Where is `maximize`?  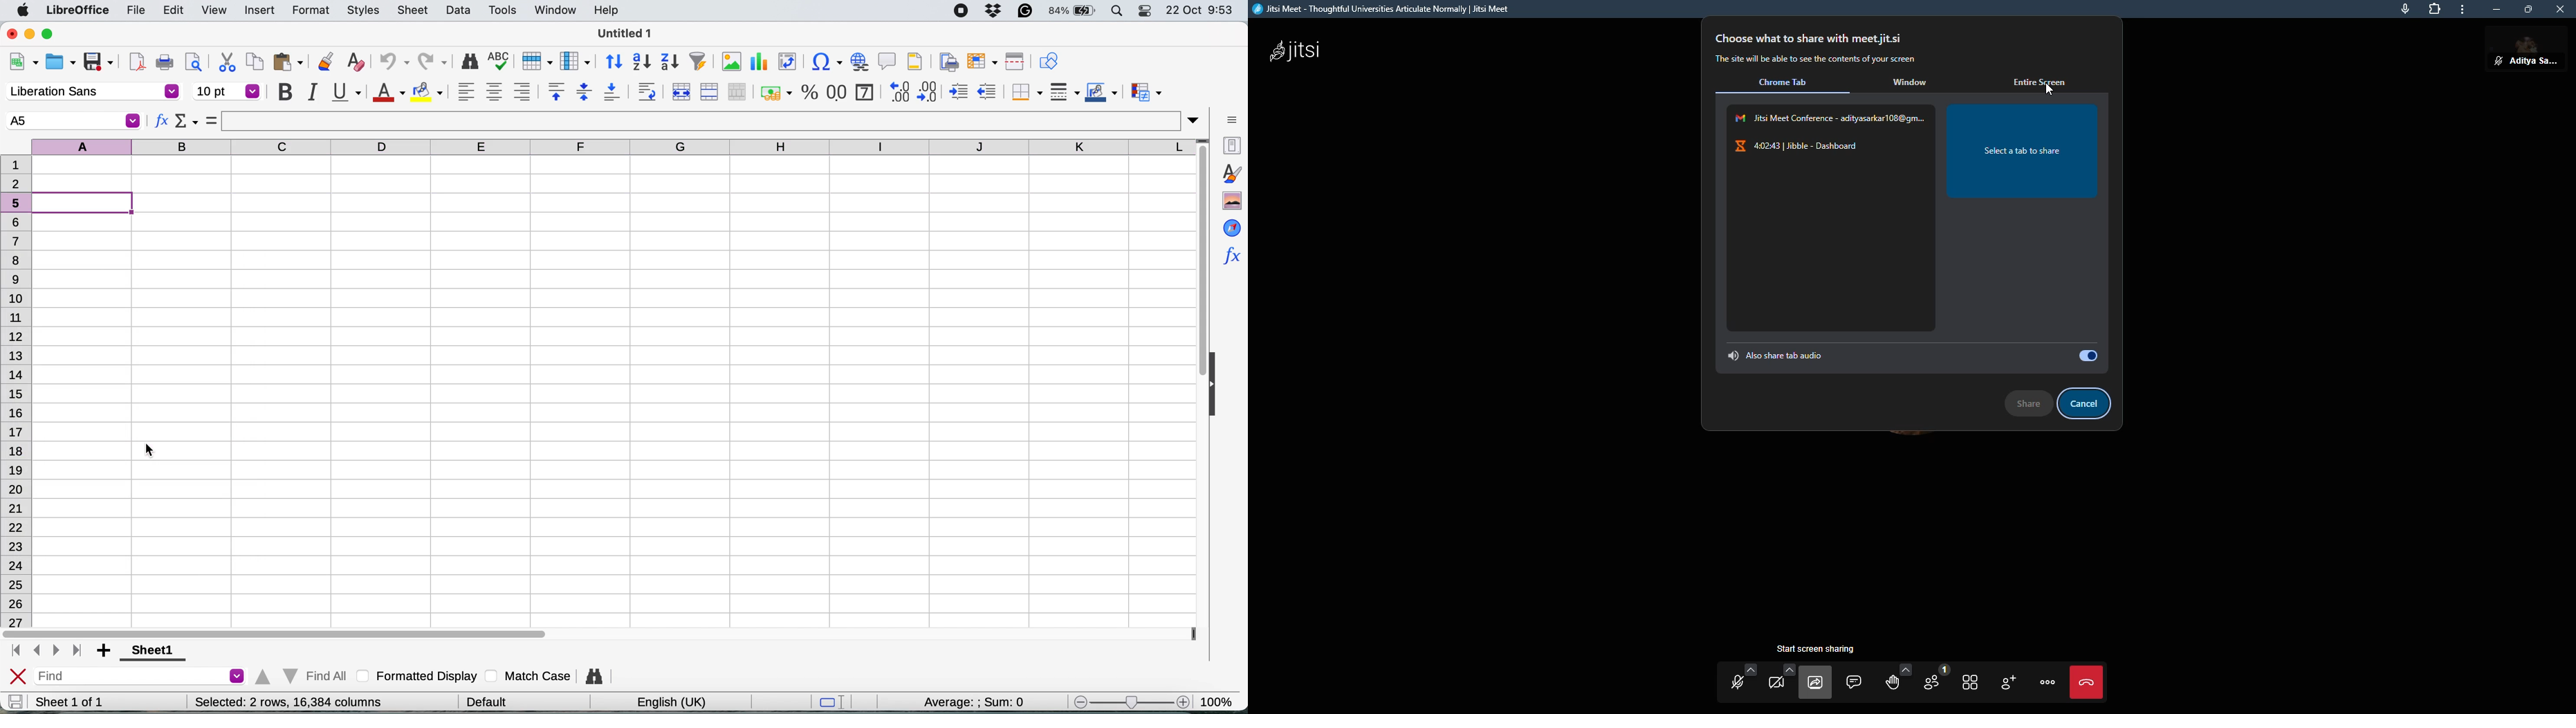
maximize is located at coordinates (2526, 11).